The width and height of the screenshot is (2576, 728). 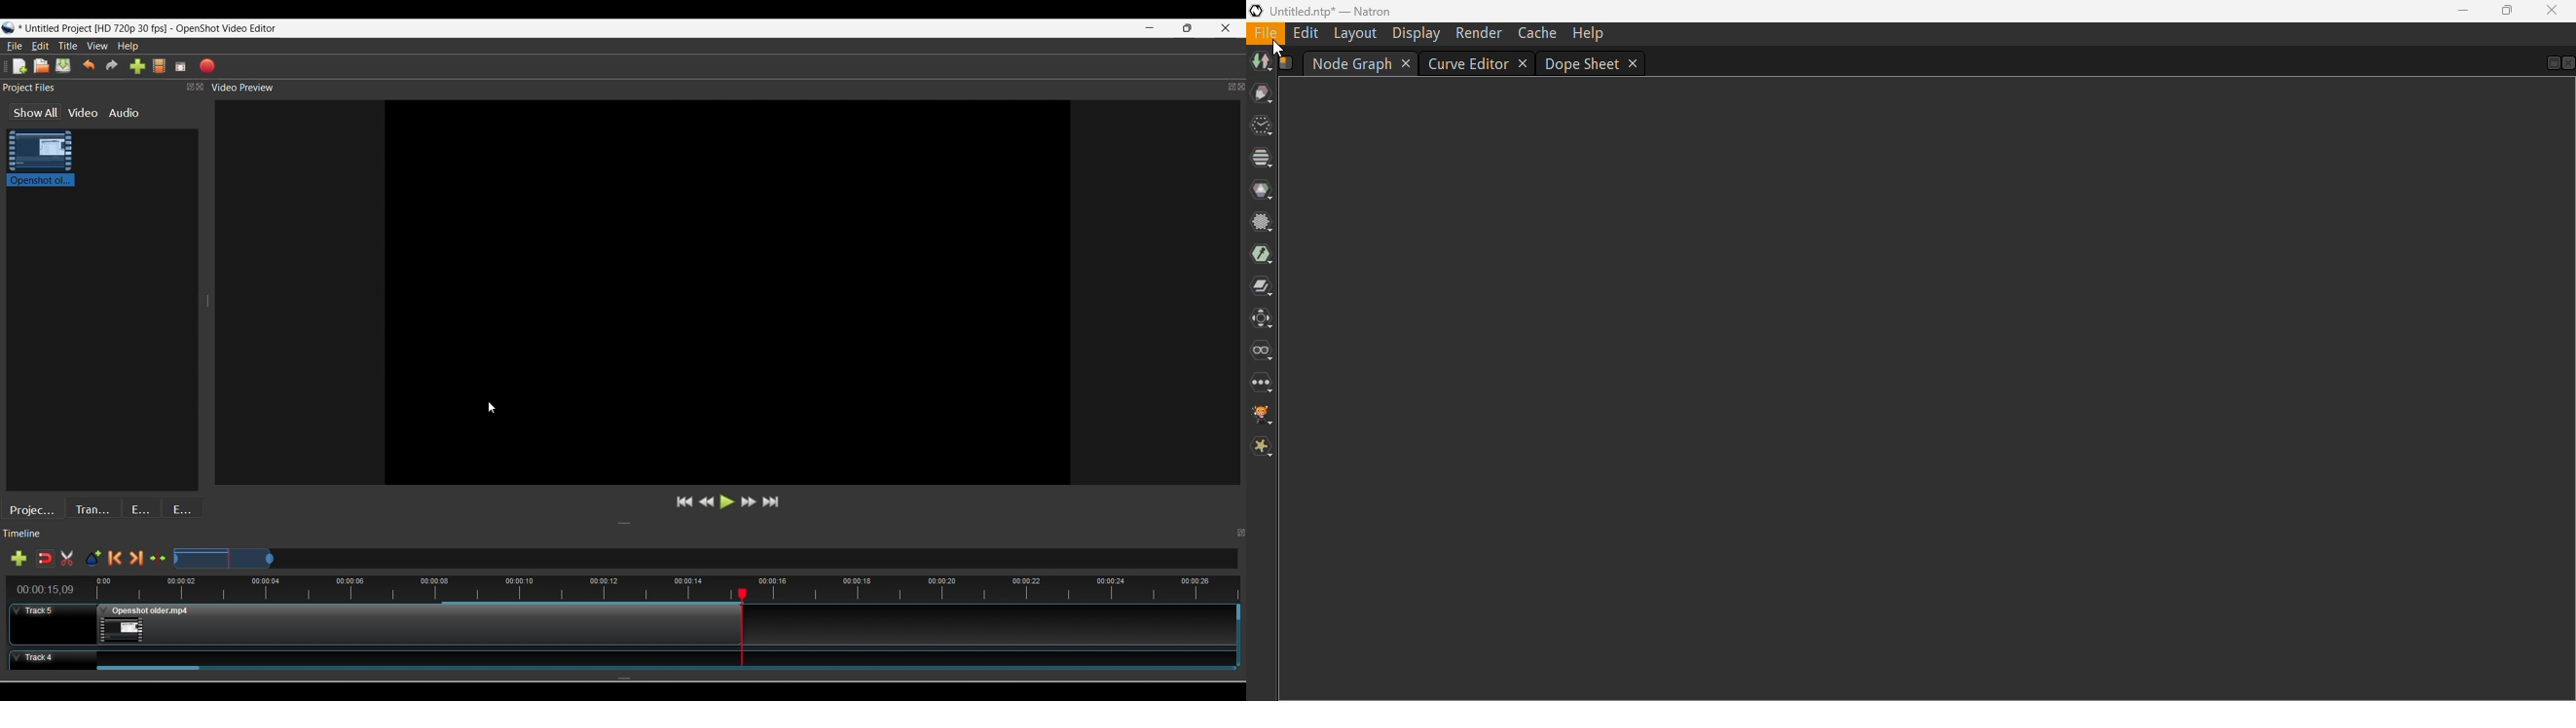 What do you see at coordinates (14, 46) in the screenshot?
I see `File` at bounding box center [14, 46].